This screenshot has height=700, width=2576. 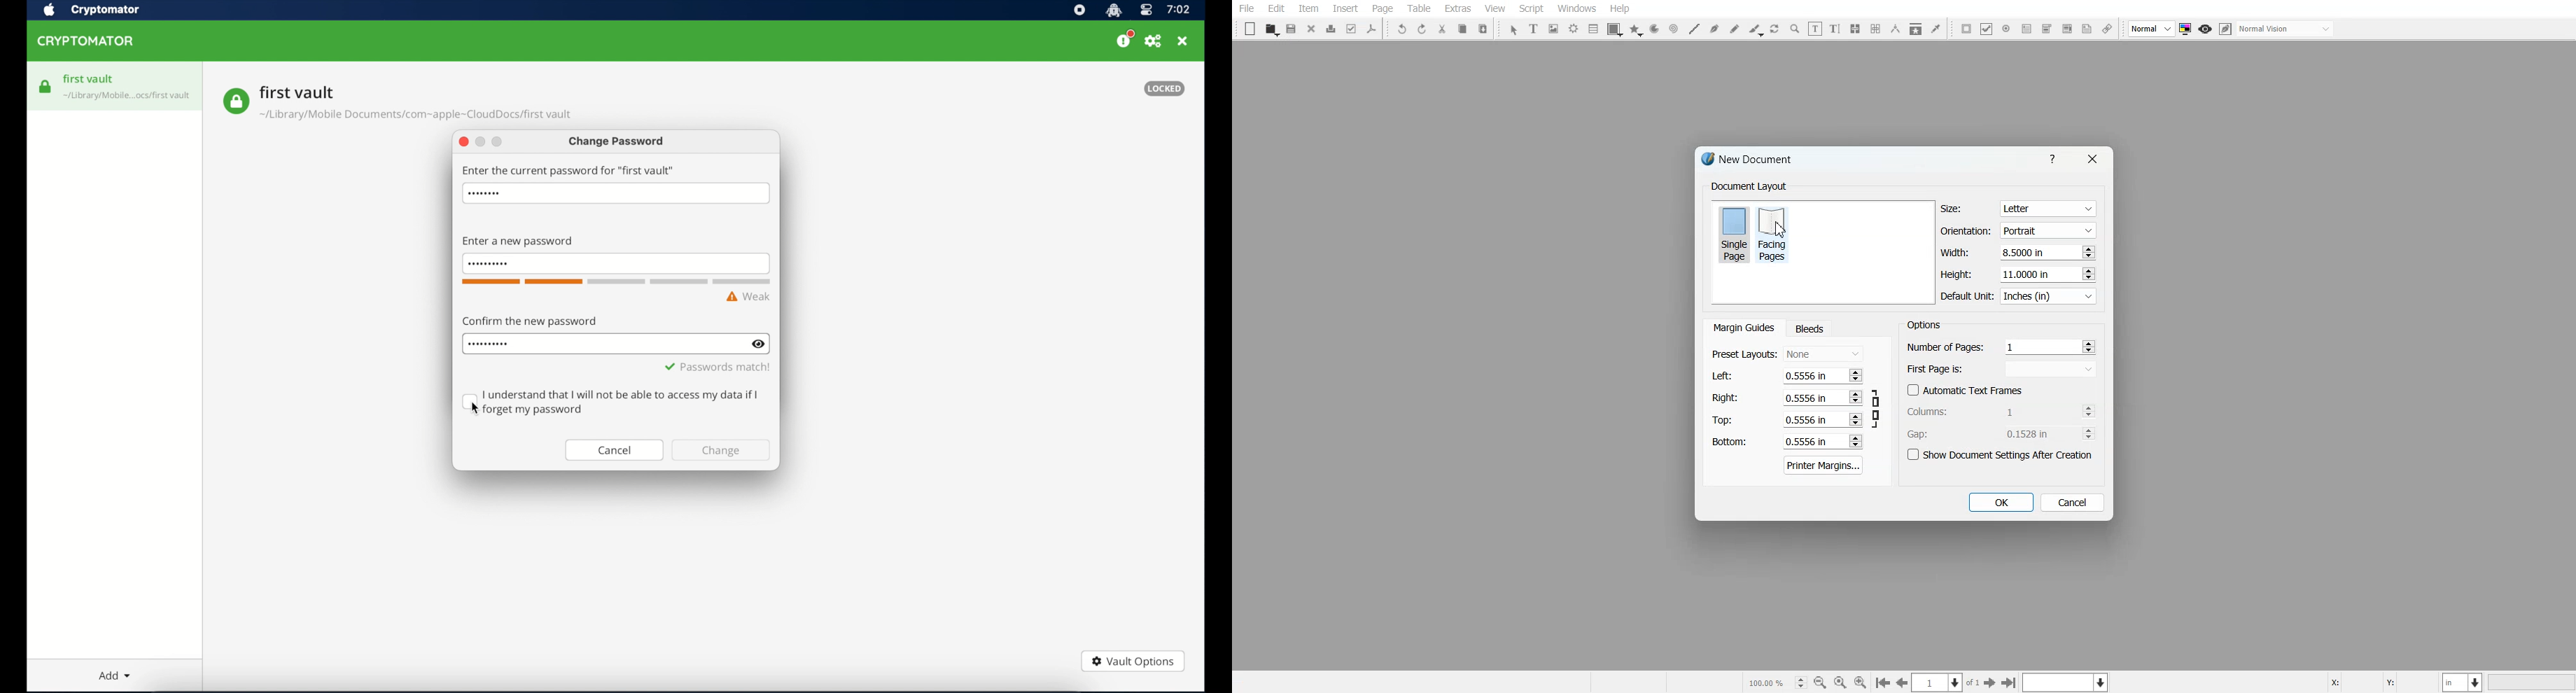 I want to click on invisible password, so click(x=488, y=345).